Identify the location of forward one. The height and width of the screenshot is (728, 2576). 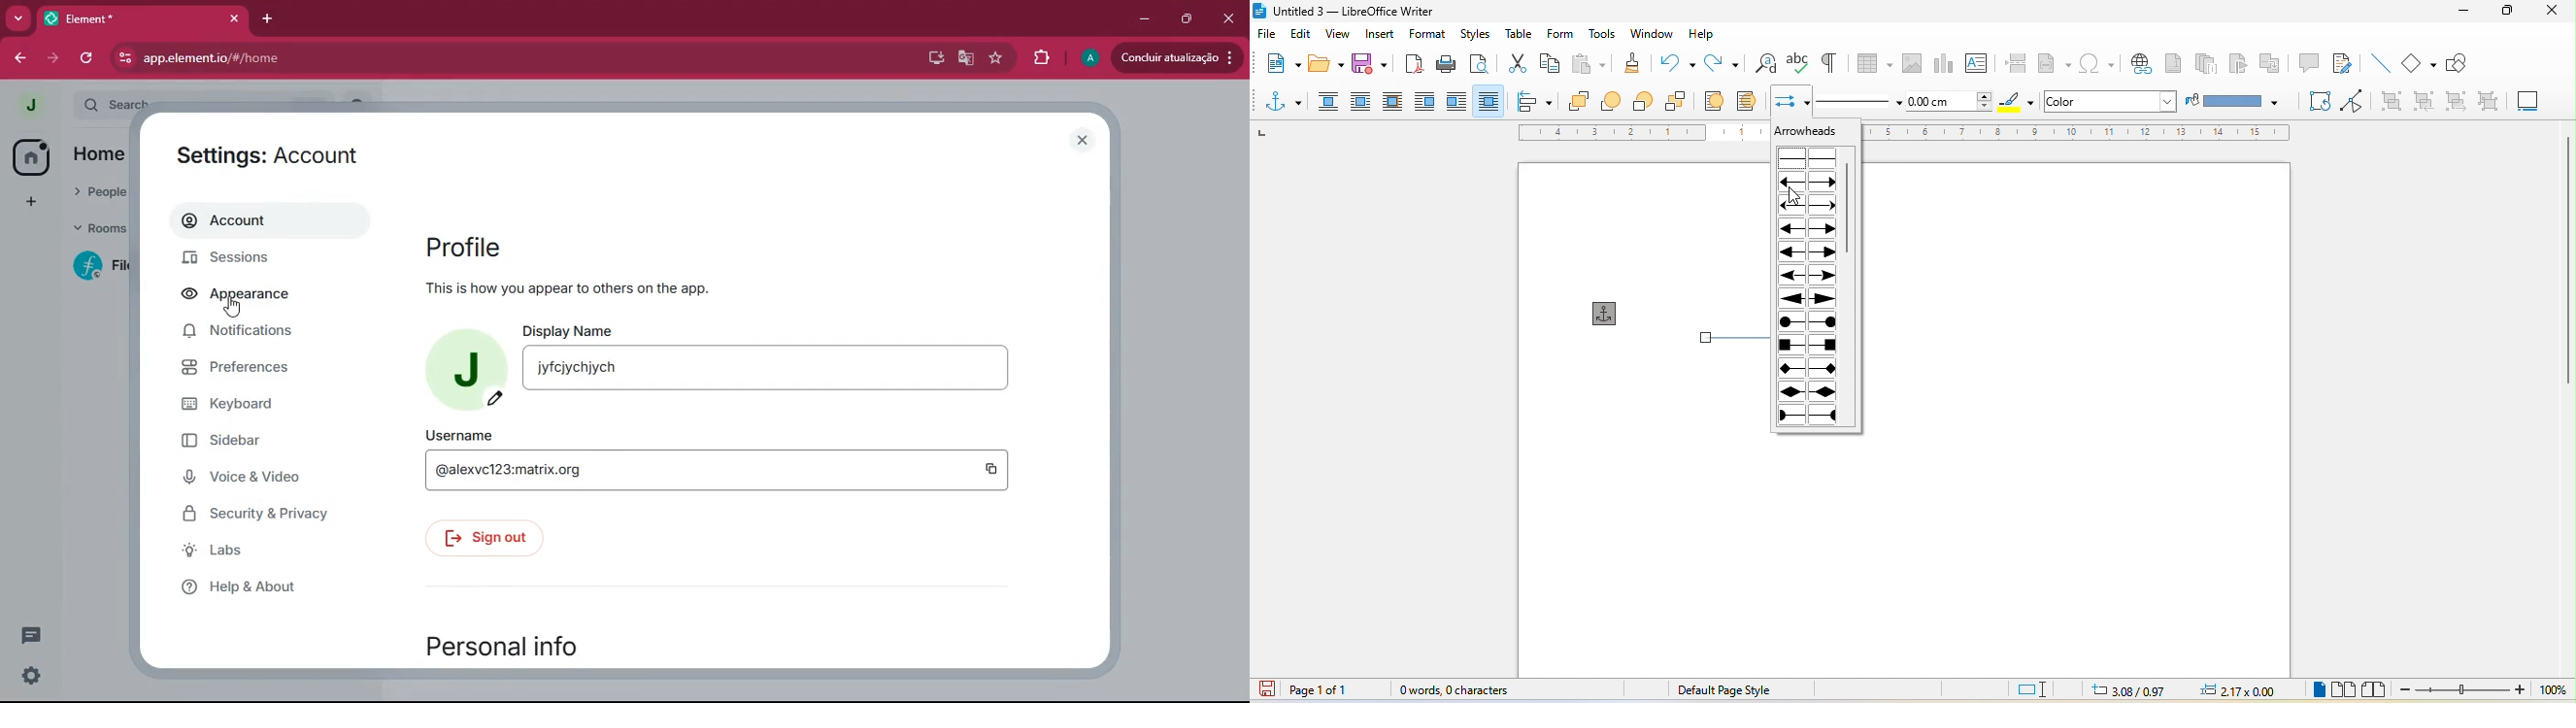
(1616, 102).